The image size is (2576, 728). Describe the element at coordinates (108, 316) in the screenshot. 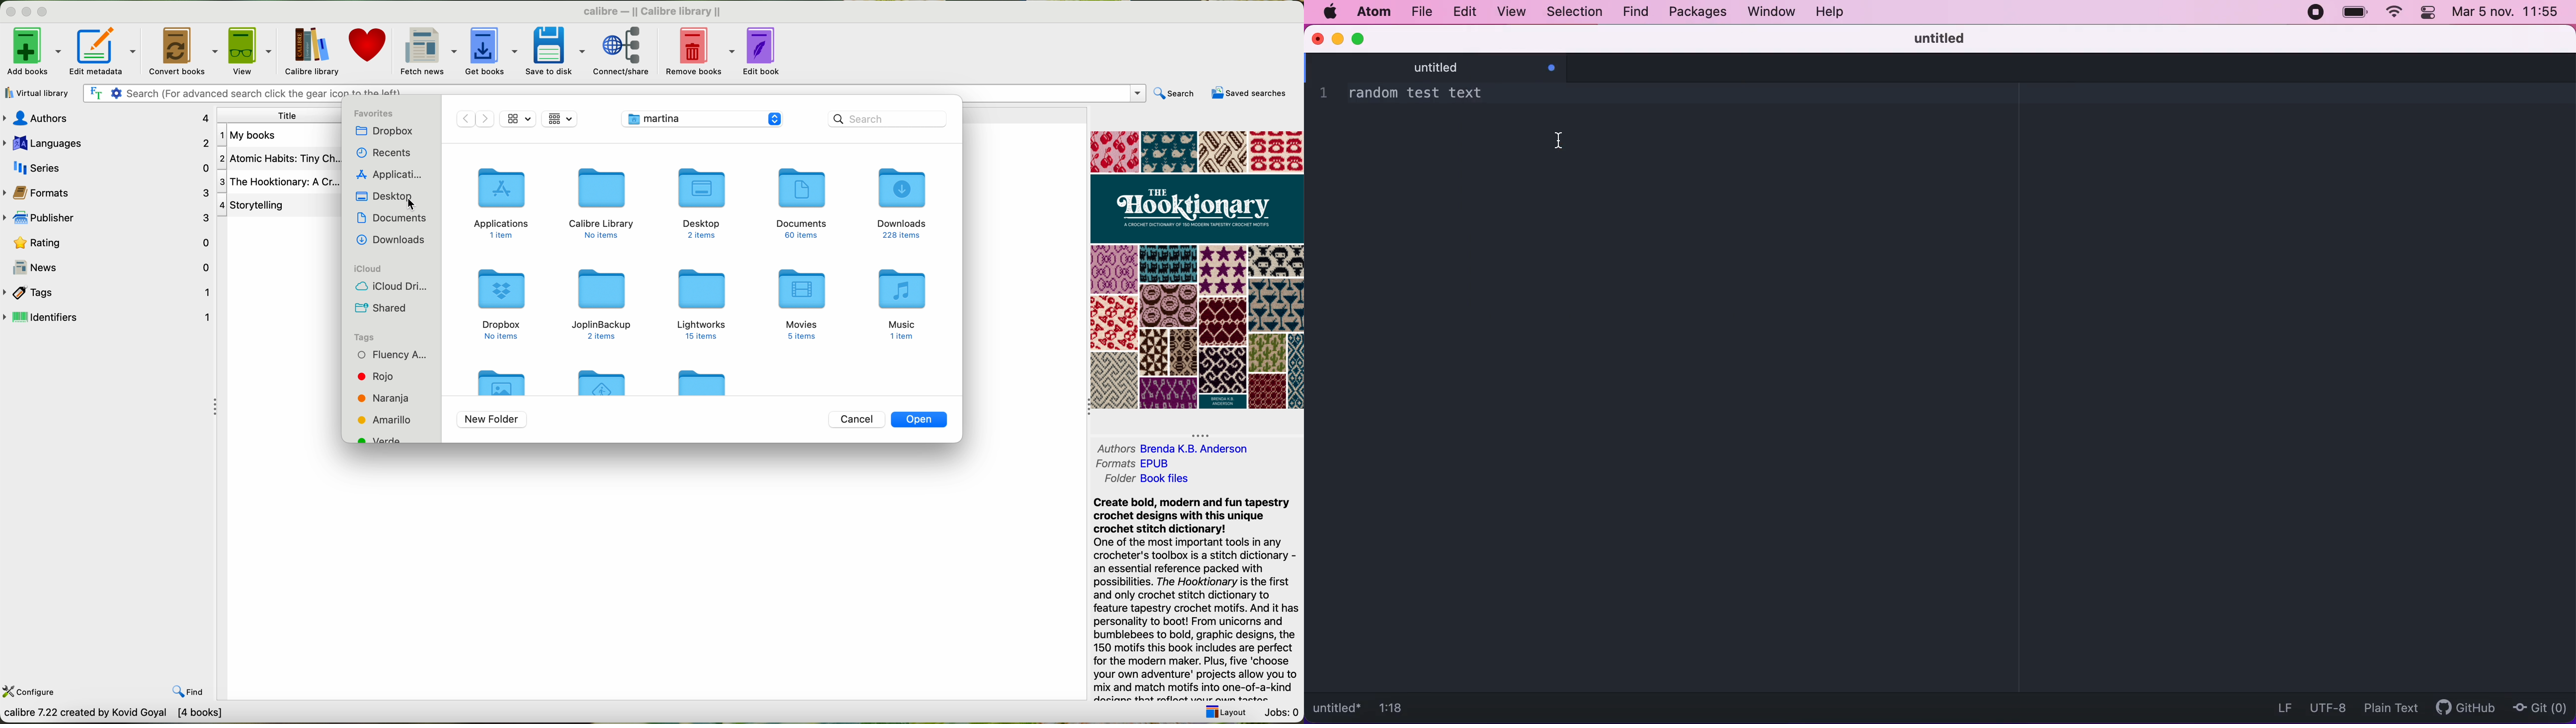

I see `identifiers` at that location.